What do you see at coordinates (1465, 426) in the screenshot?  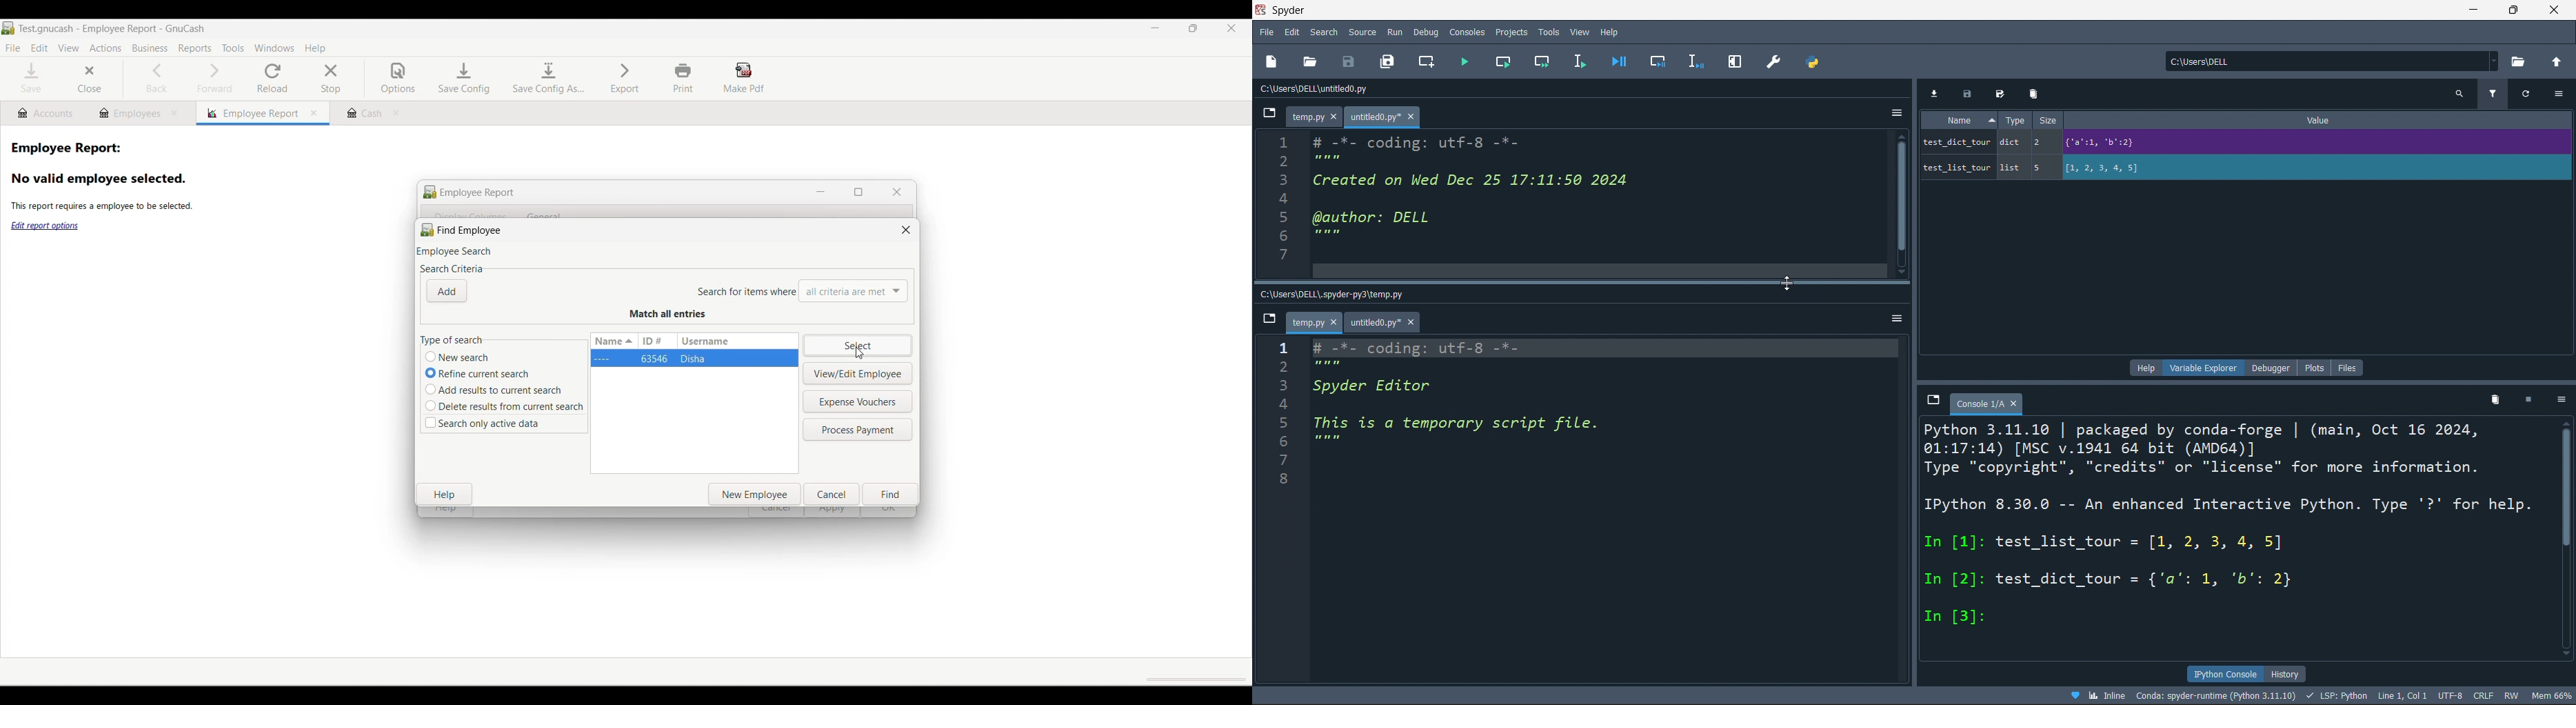 I see `5 This 1s a temporary script file.l` at bounding box center [1465, 426].